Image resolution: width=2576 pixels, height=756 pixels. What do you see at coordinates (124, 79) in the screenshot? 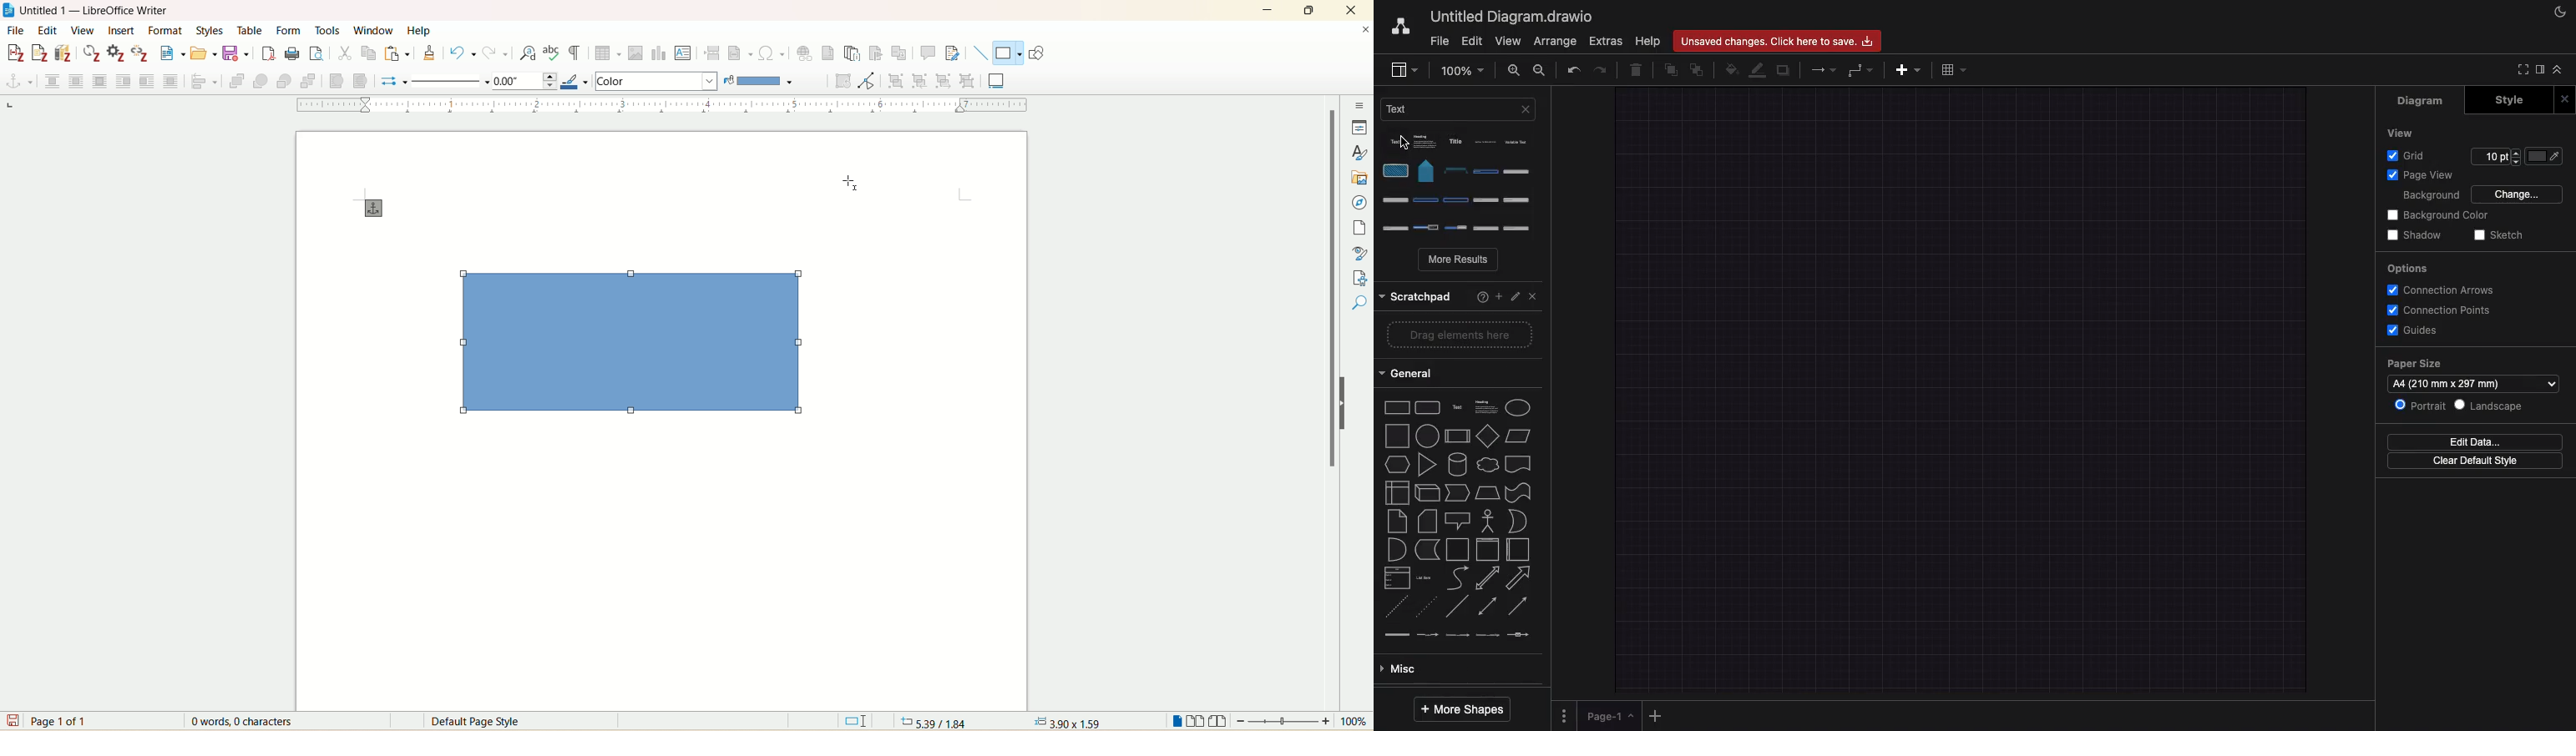
I see `before` at bounding box center [124, 79].